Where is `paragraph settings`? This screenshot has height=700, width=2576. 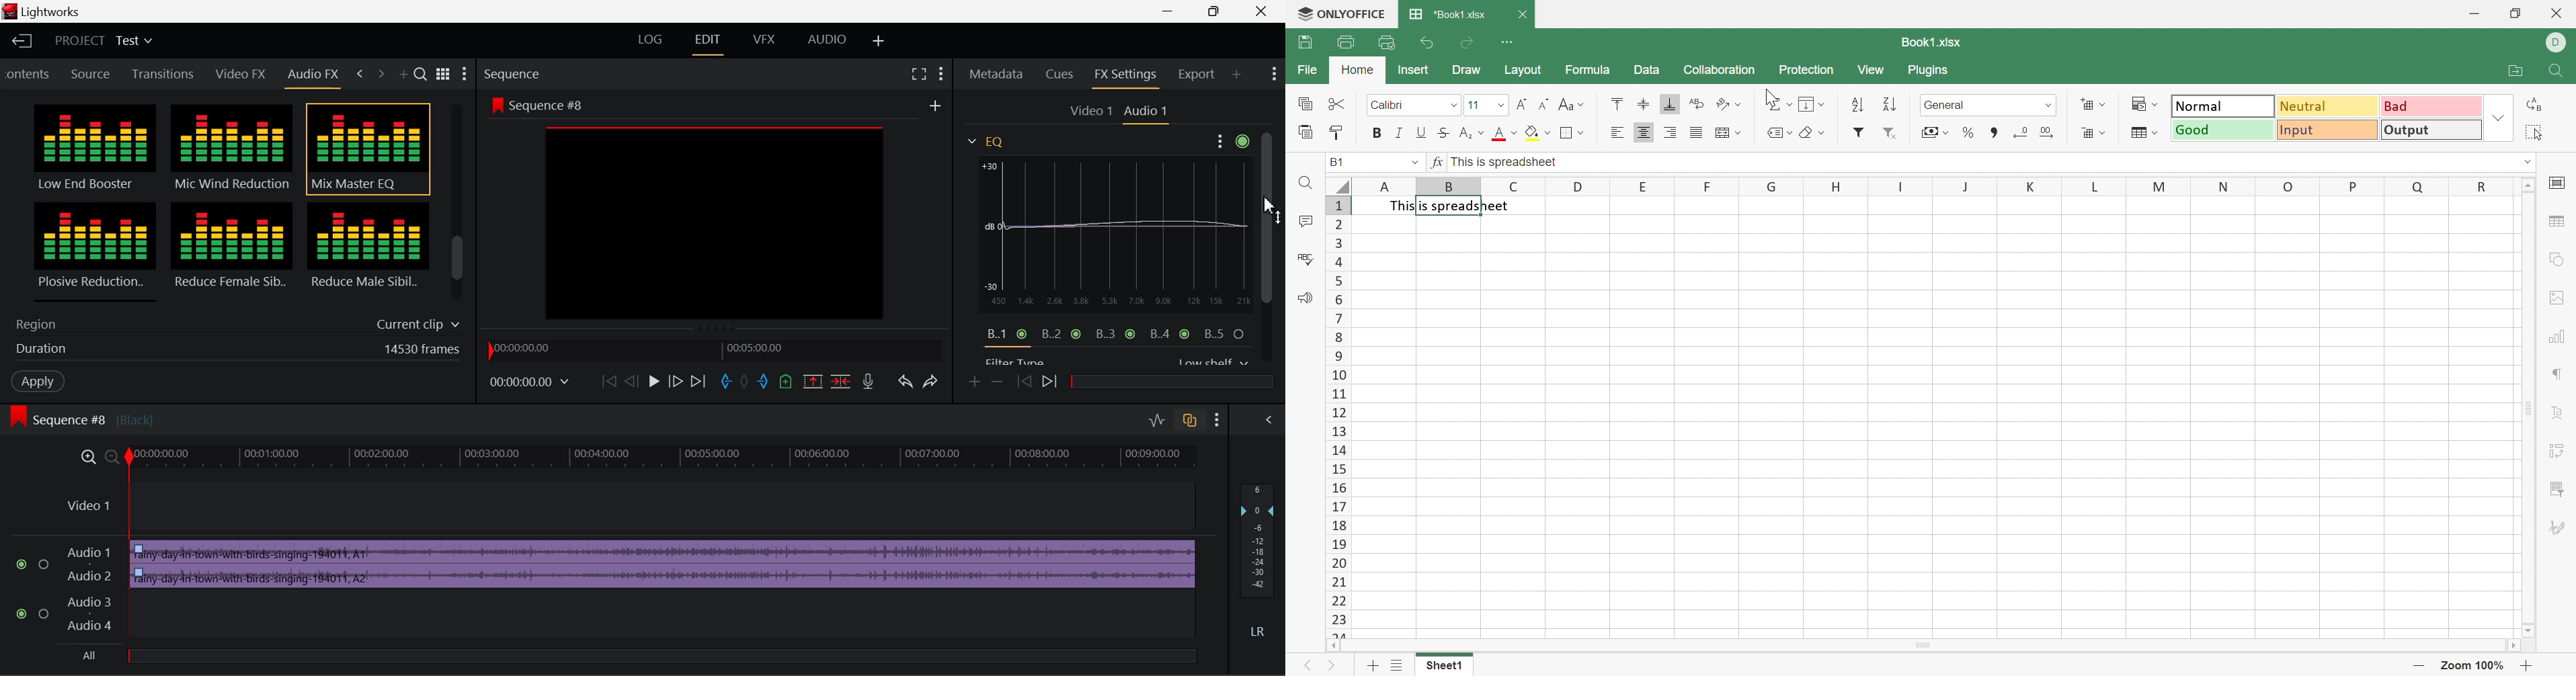 paragraph settings is located at coordinates (2559, 373).